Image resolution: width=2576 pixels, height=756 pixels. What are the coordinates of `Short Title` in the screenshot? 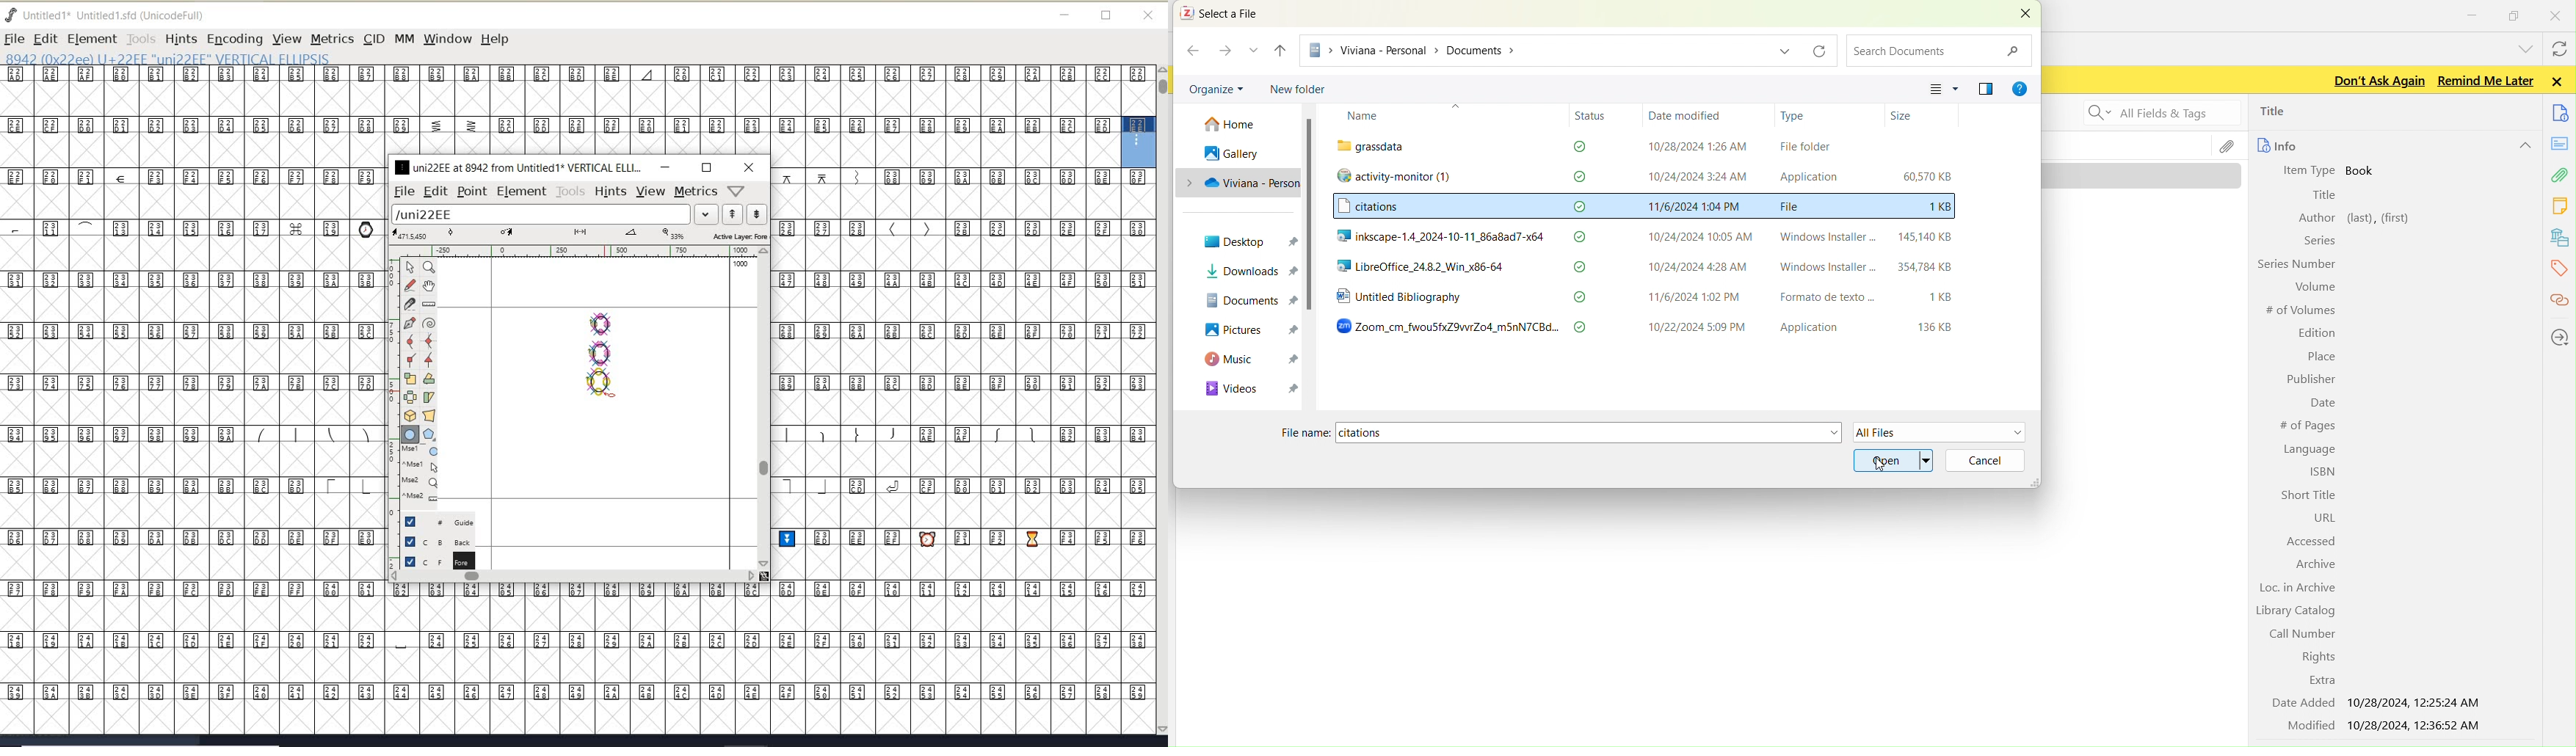 It's located at (2303, 493).